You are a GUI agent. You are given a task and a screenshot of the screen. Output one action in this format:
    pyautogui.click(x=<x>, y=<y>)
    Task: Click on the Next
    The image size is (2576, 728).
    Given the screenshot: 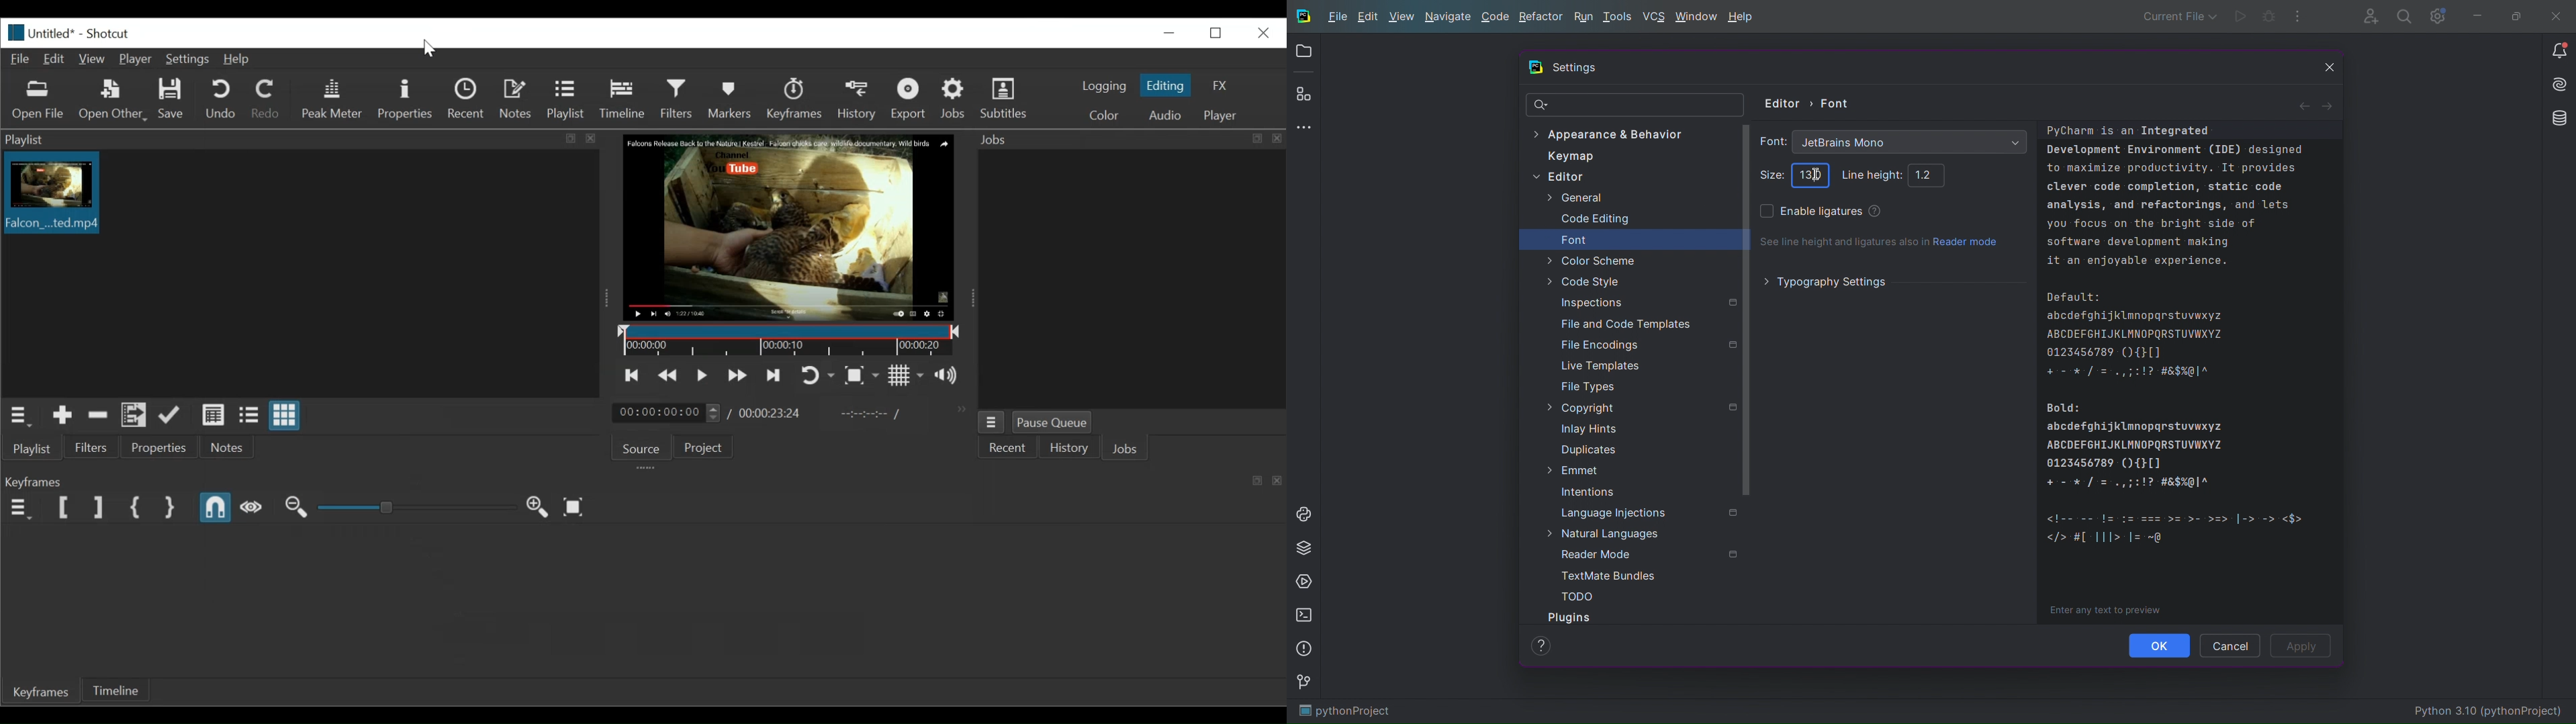 What is the action you would take?
    pyautogui.click(x=2330, y=104)
    